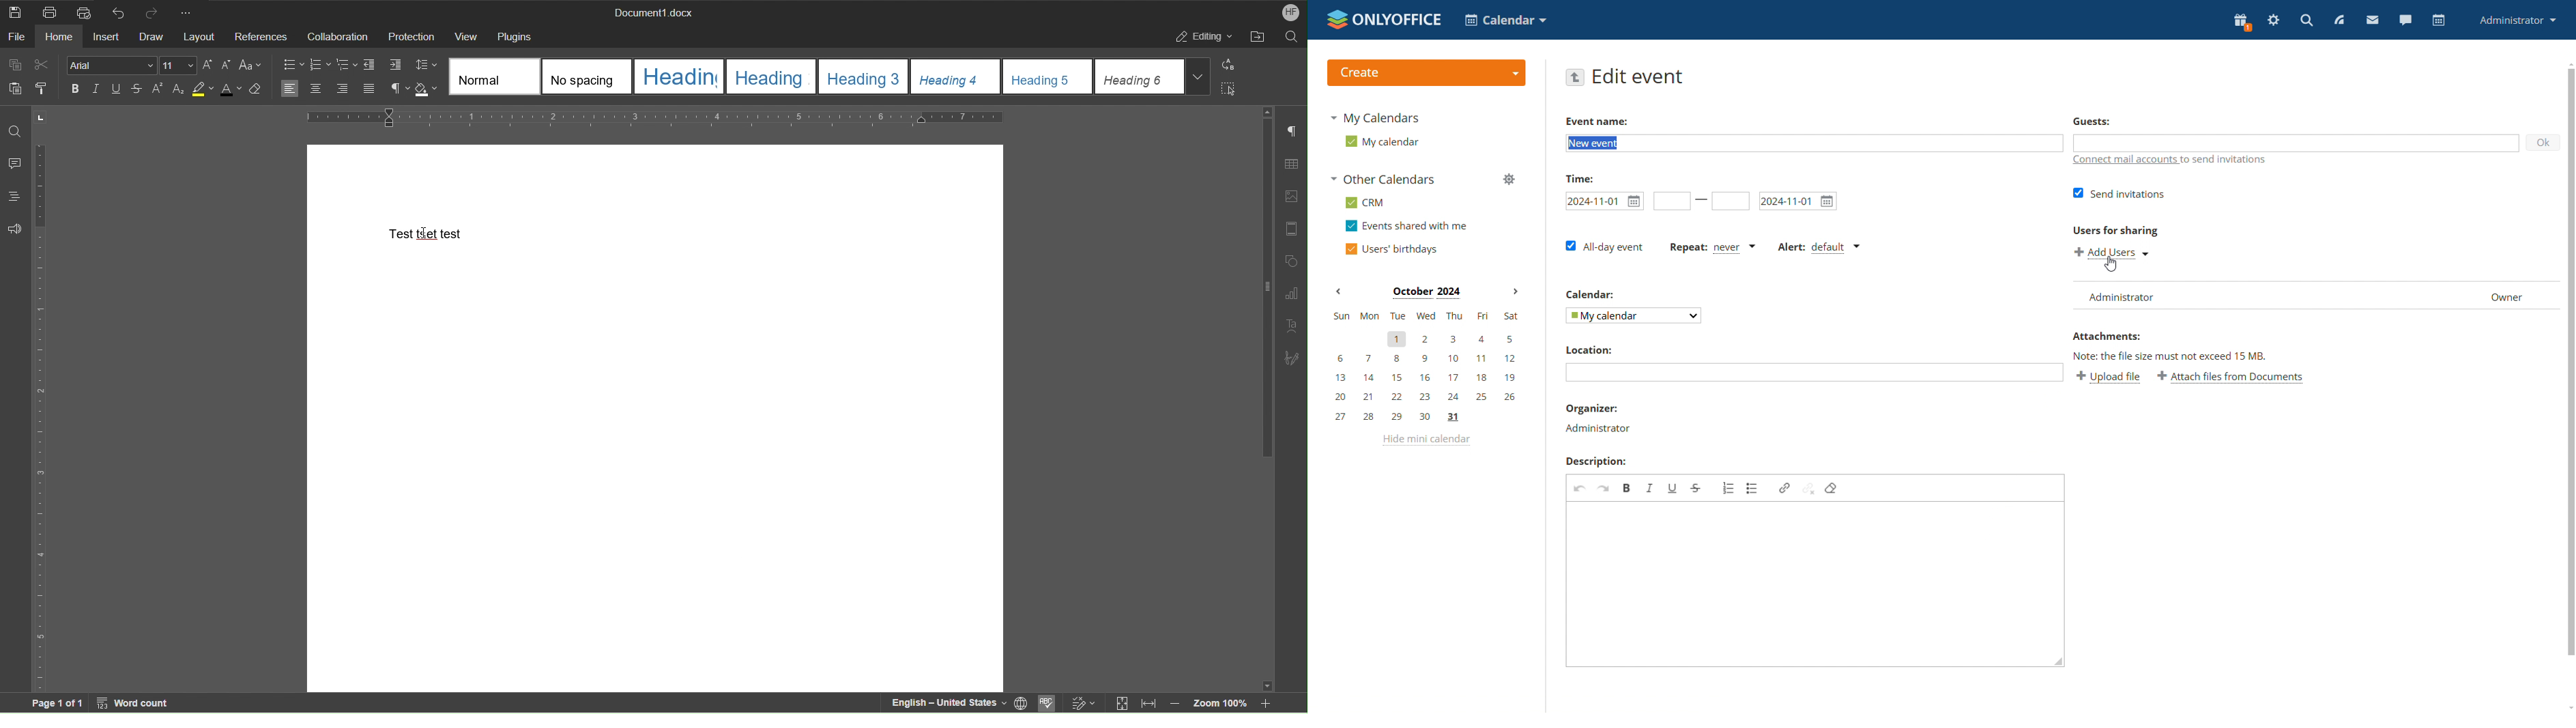 This screenshot has width=2576, height=728. I want to click on Replace, so click(1226, 66).